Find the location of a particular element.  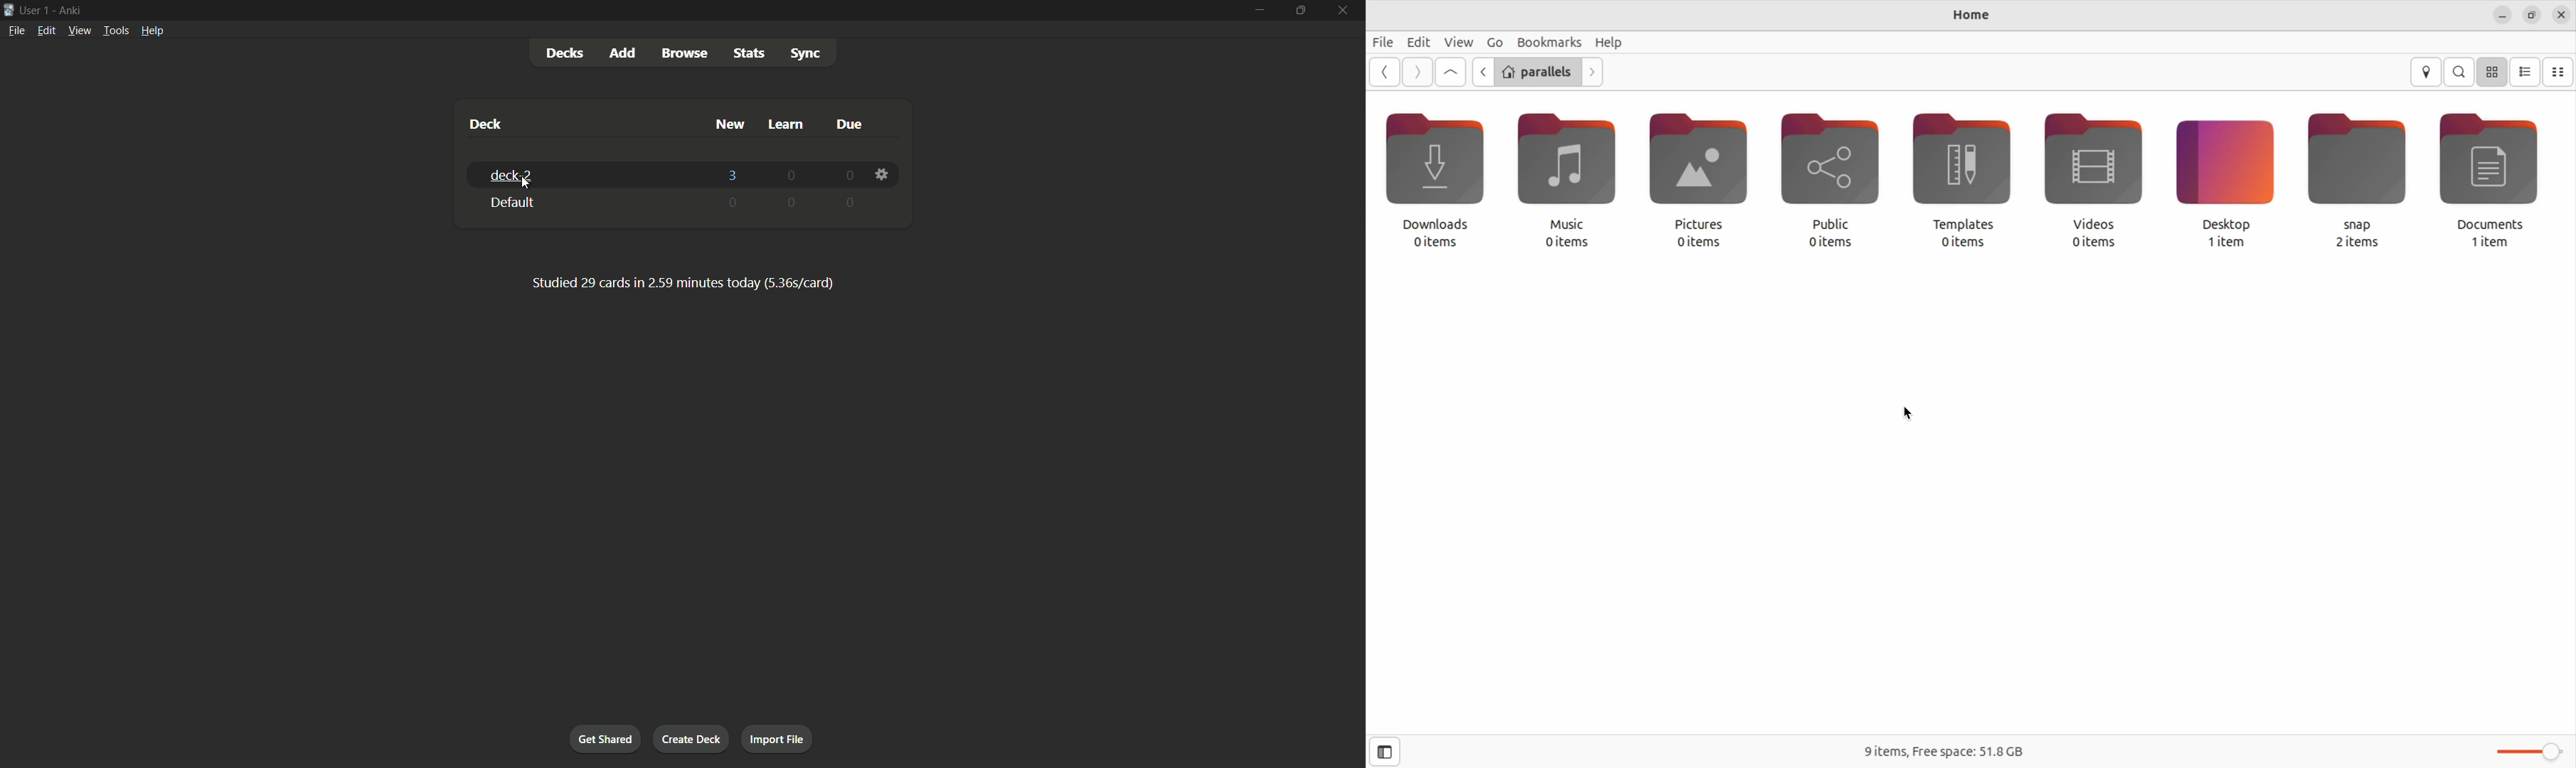

file menu is located at coordinates (16, 31).